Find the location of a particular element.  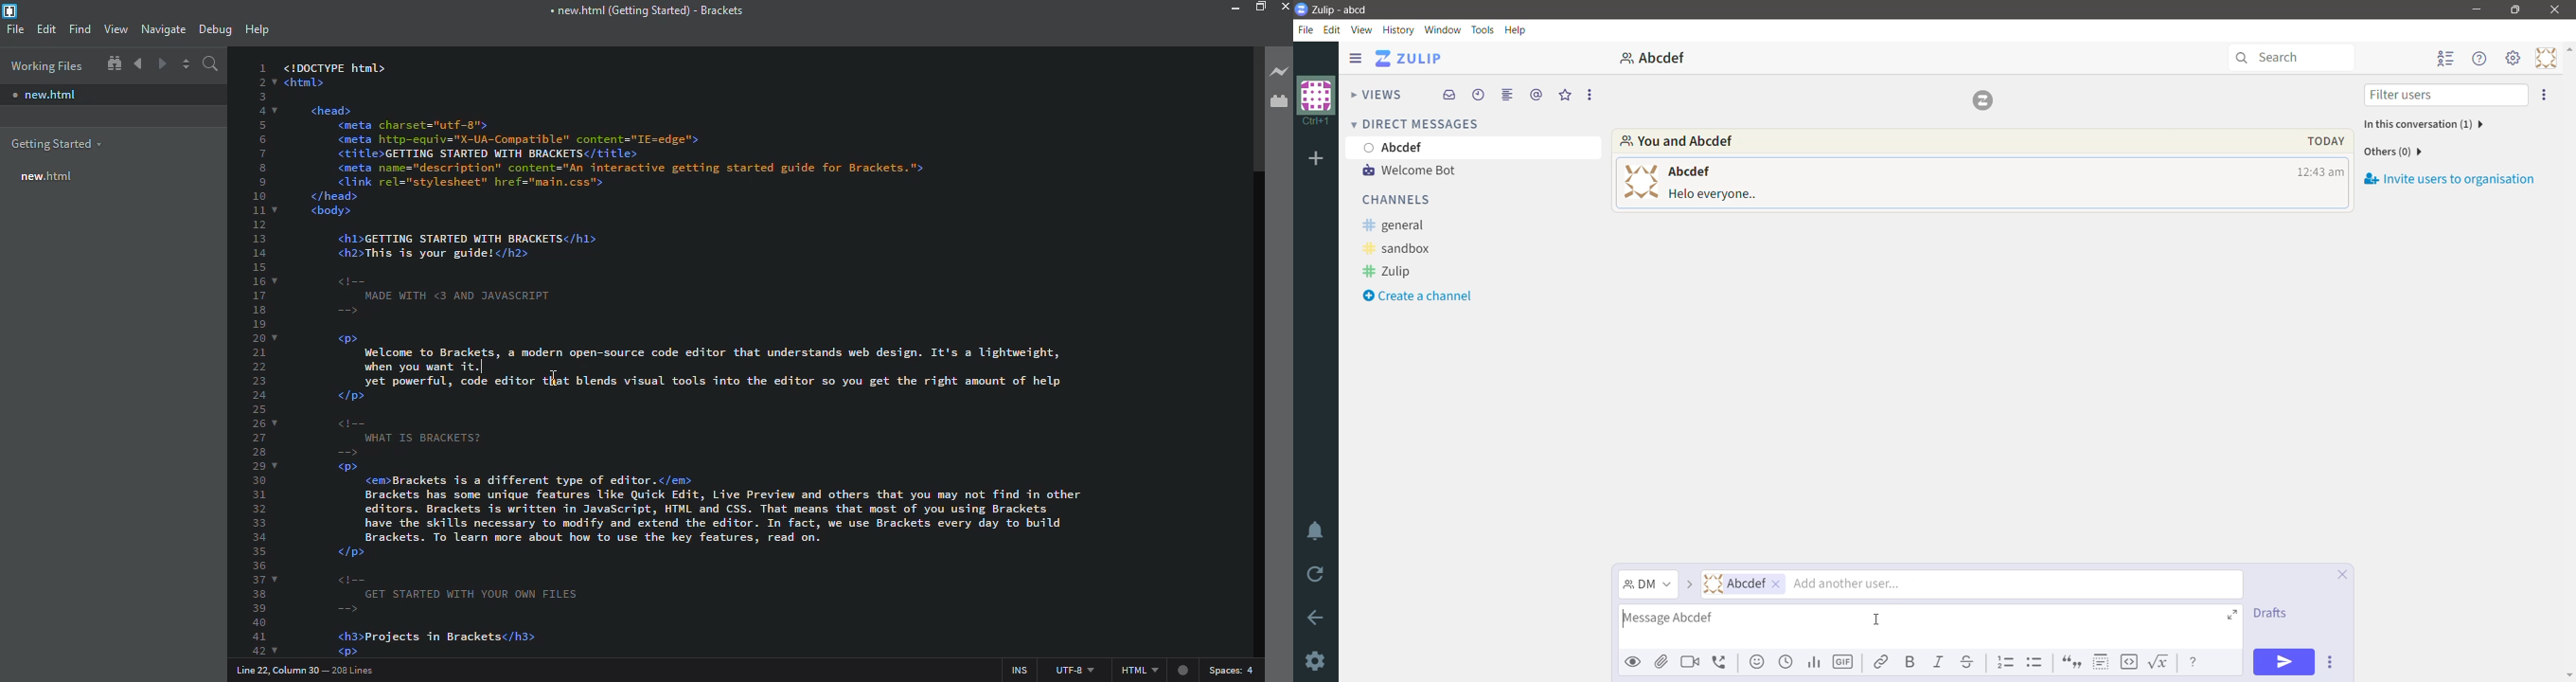

Hide user list is located at coordinates (2447, 59).